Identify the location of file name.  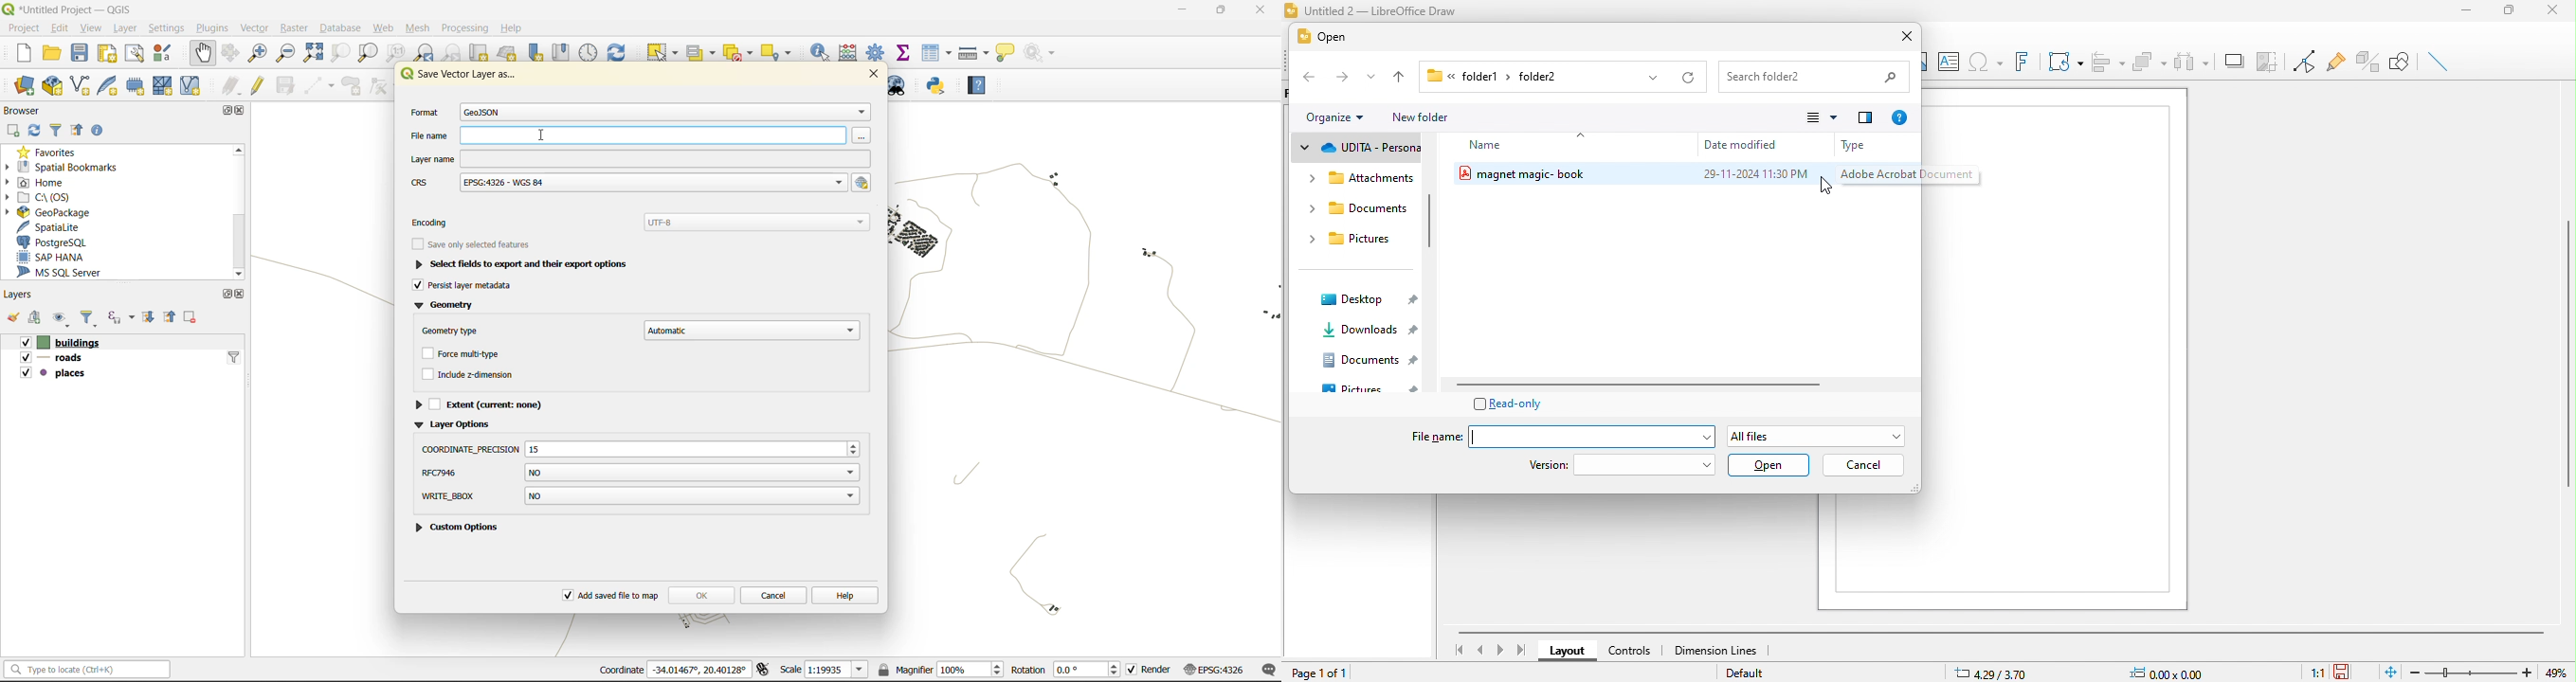
(640, 135).